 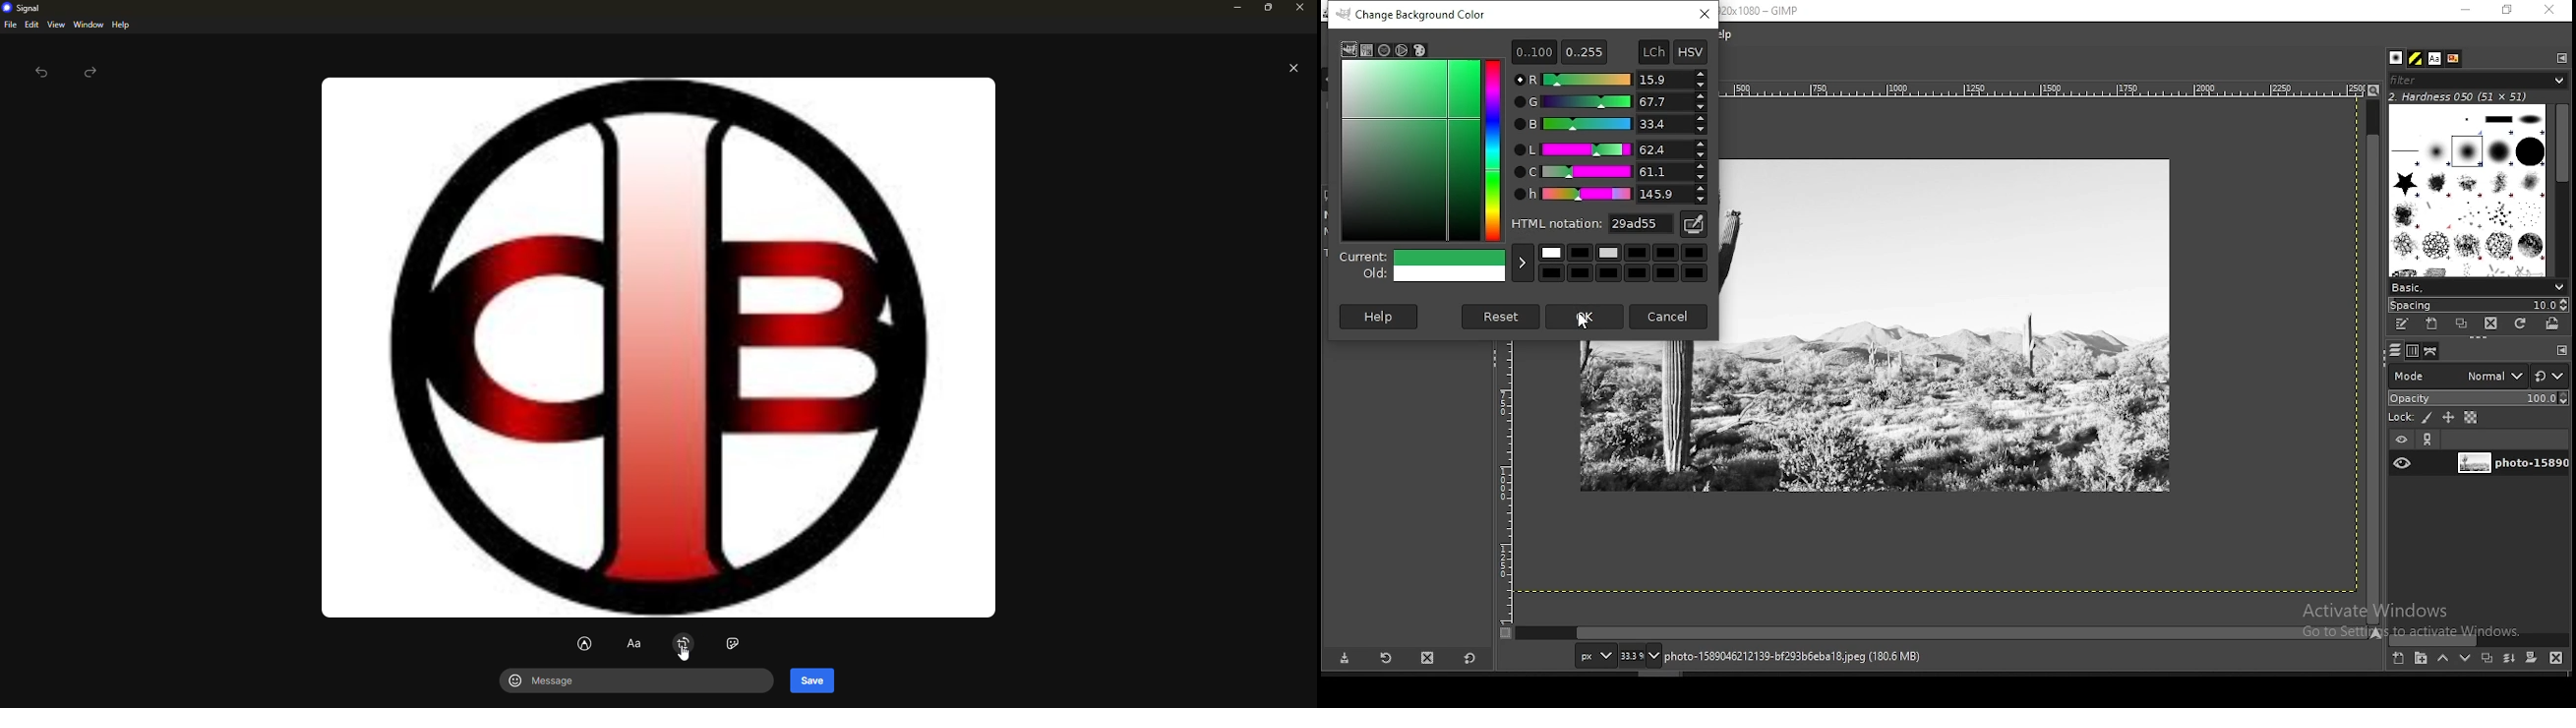 I want to click on layer, so click(x=2510, y=464).